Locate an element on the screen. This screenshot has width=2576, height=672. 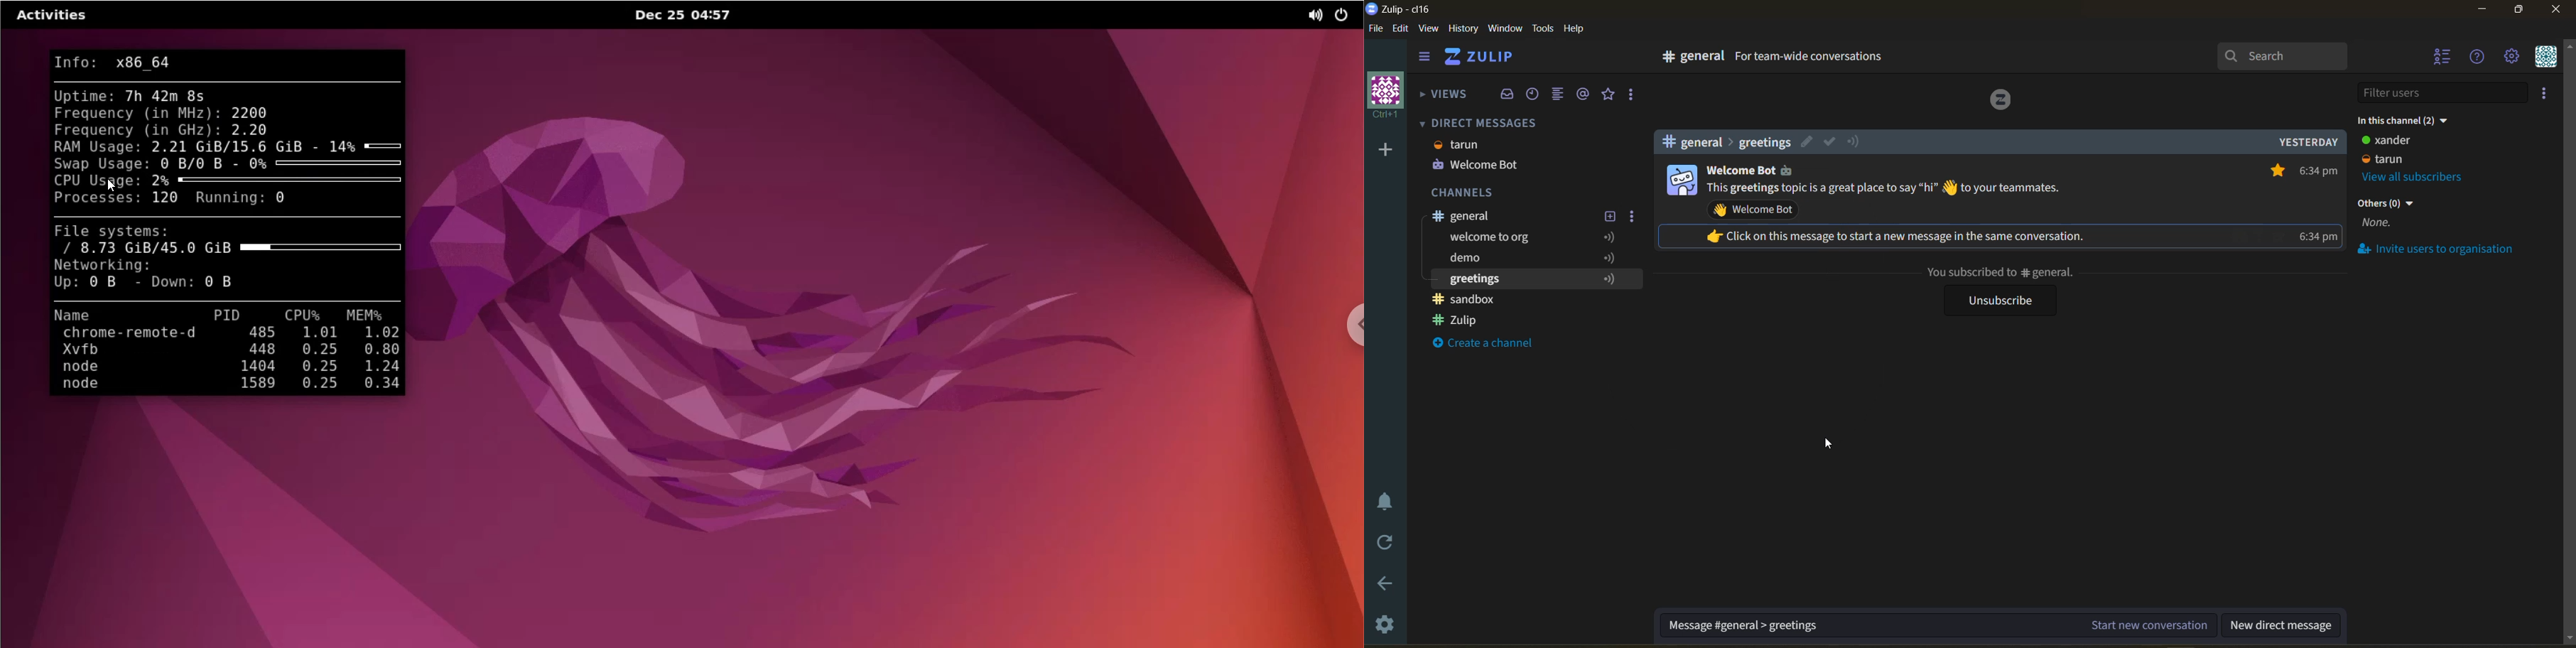
user profile is located at coordinates (1681, 180).